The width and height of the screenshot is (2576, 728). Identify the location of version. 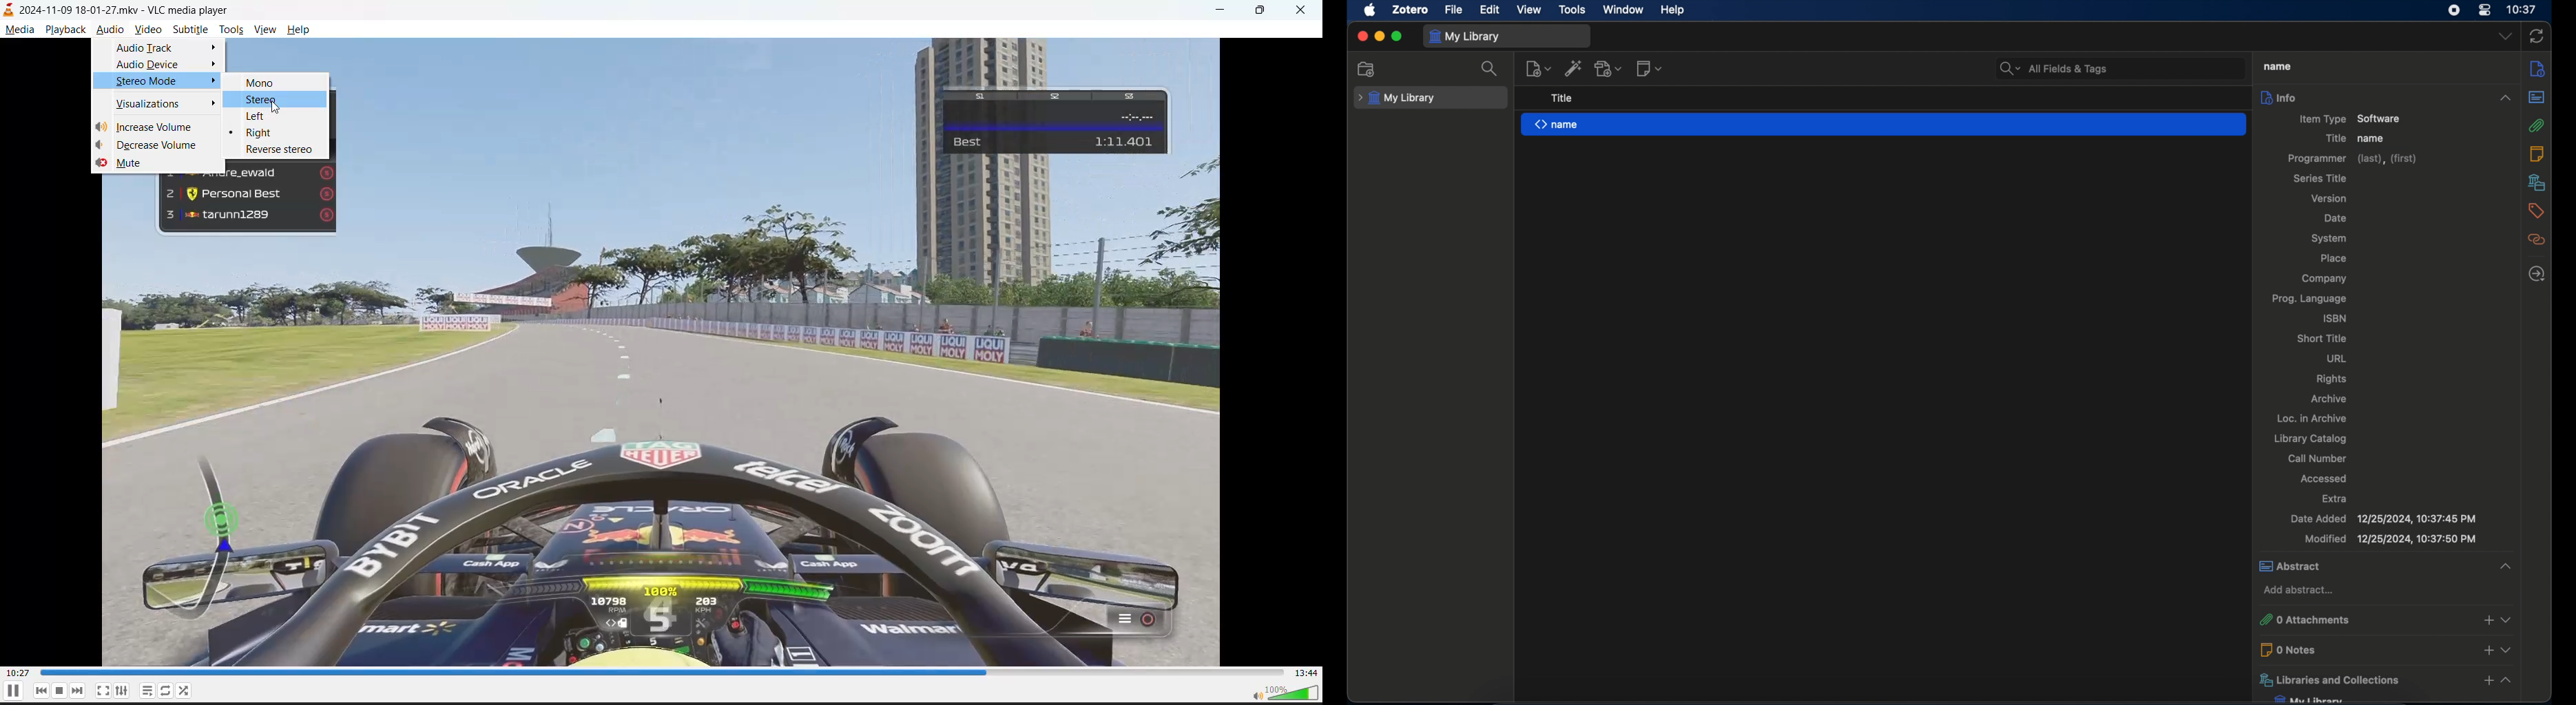
(2330, 198).